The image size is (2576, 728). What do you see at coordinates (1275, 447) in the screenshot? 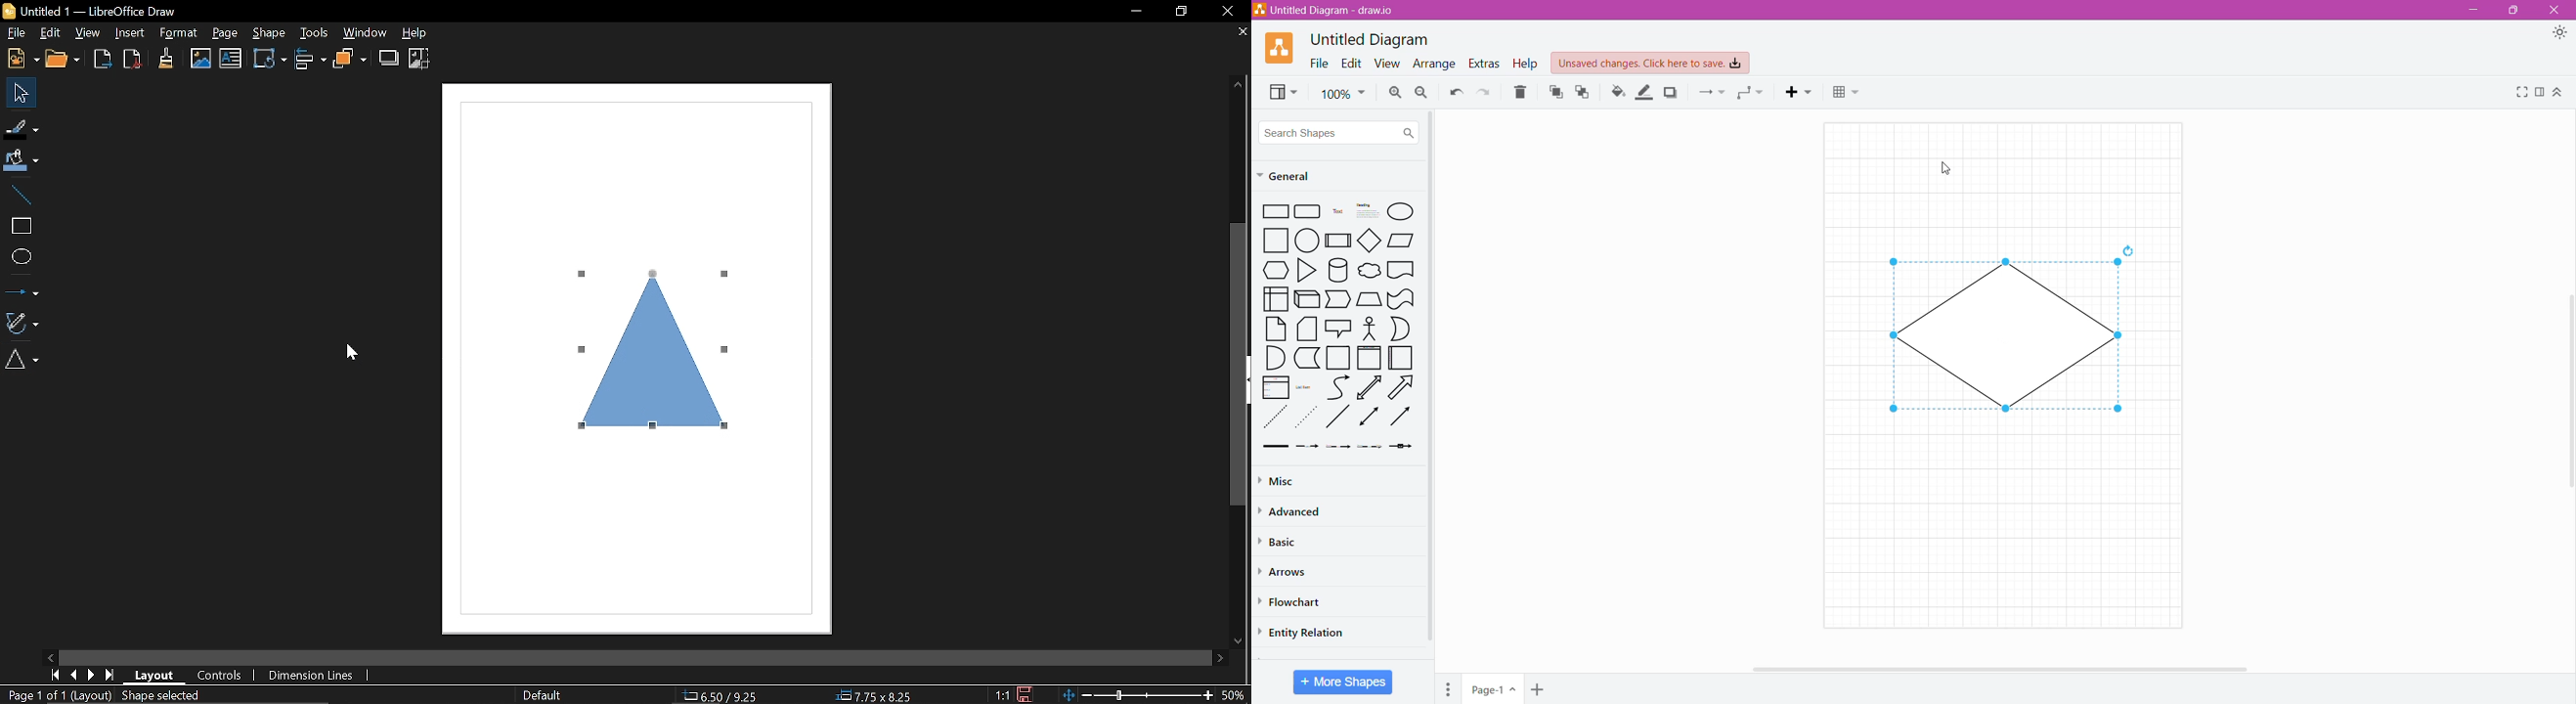
I see `Link` at bounding box center [1275, 447].